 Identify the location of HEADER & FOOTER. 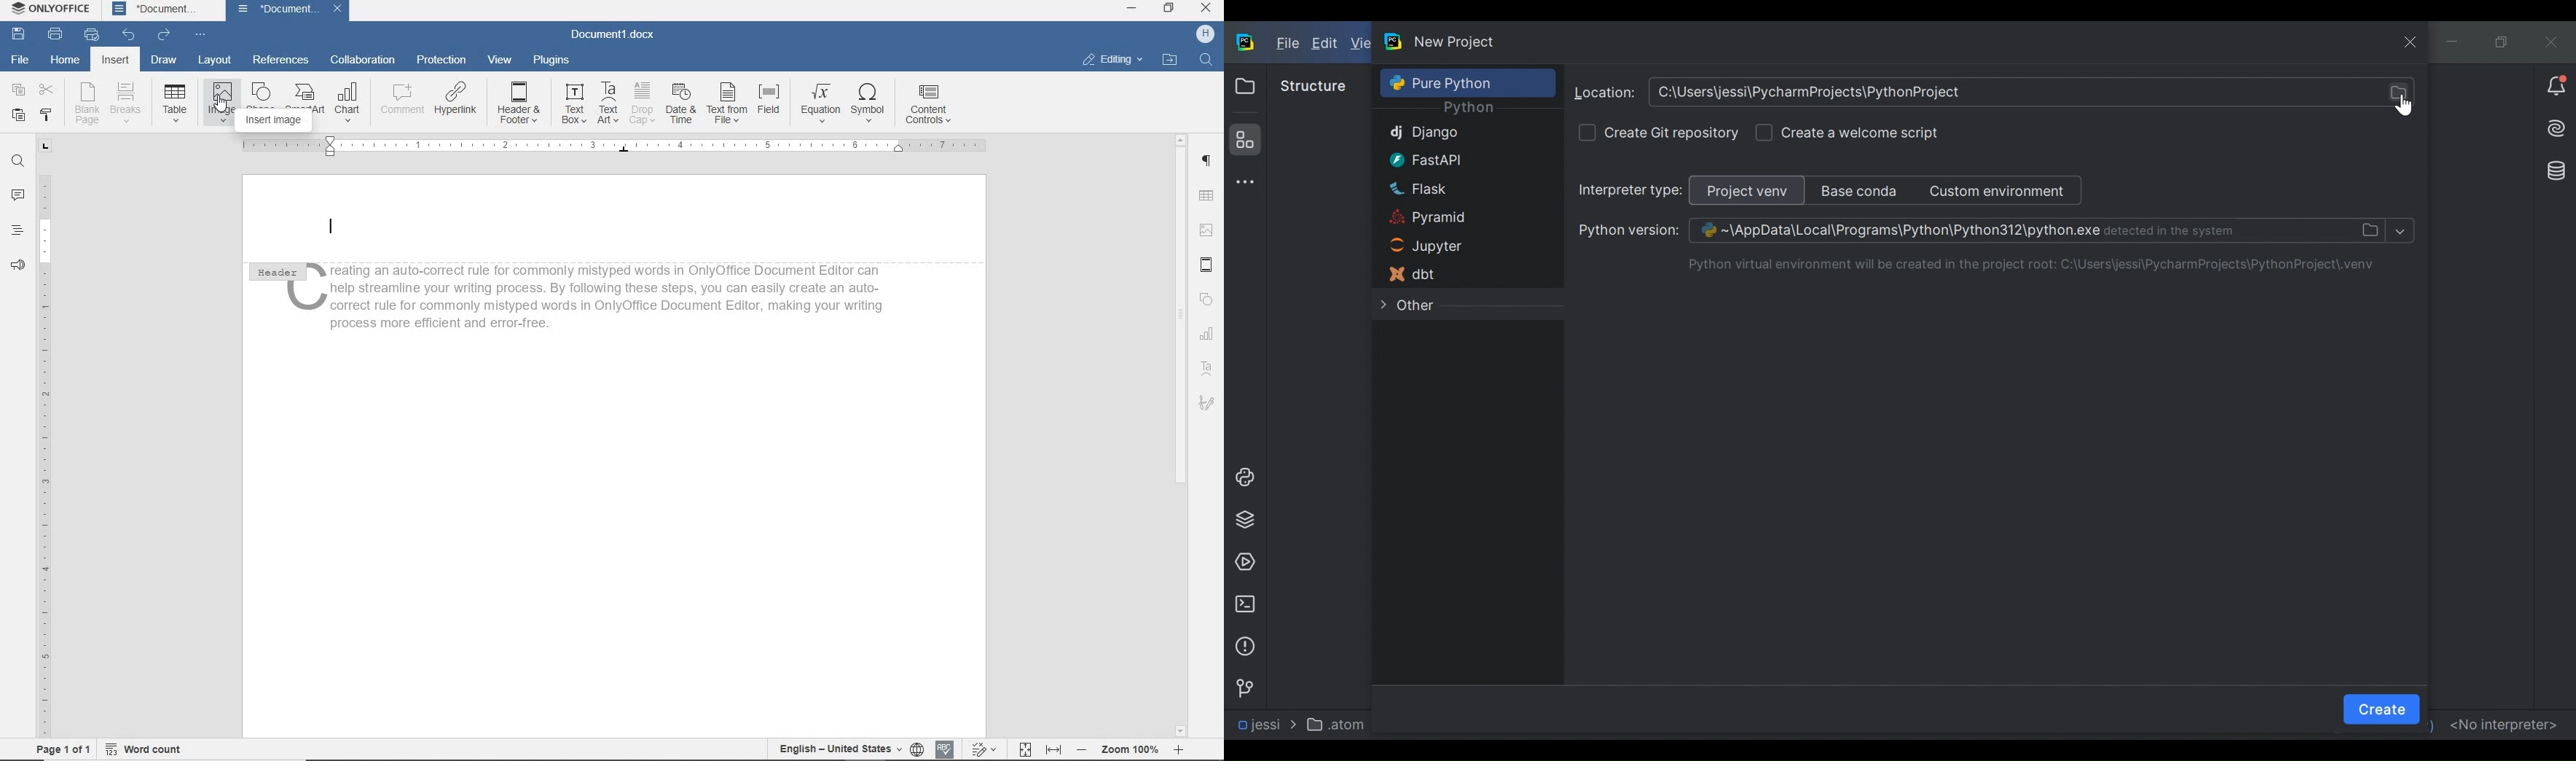
(1206, 266).